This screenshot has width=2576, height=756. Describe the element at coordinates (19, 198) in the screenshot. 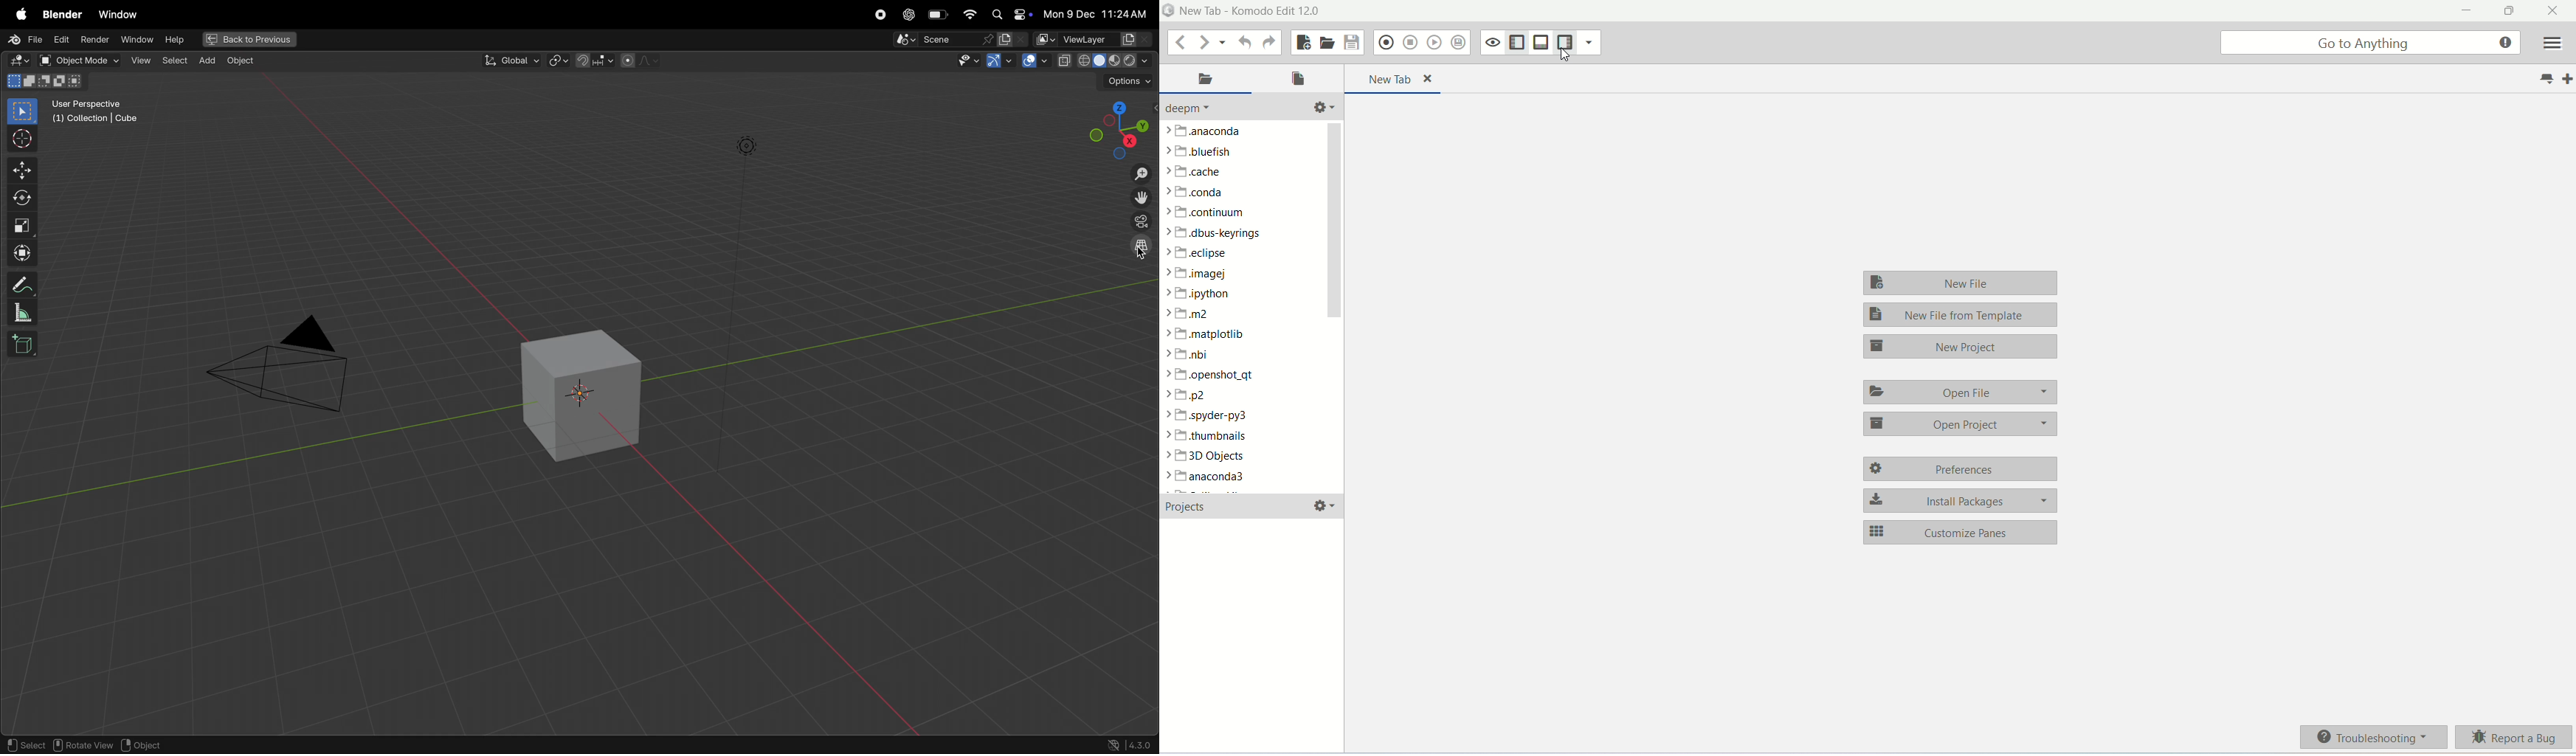

I see `rotate` at that location.